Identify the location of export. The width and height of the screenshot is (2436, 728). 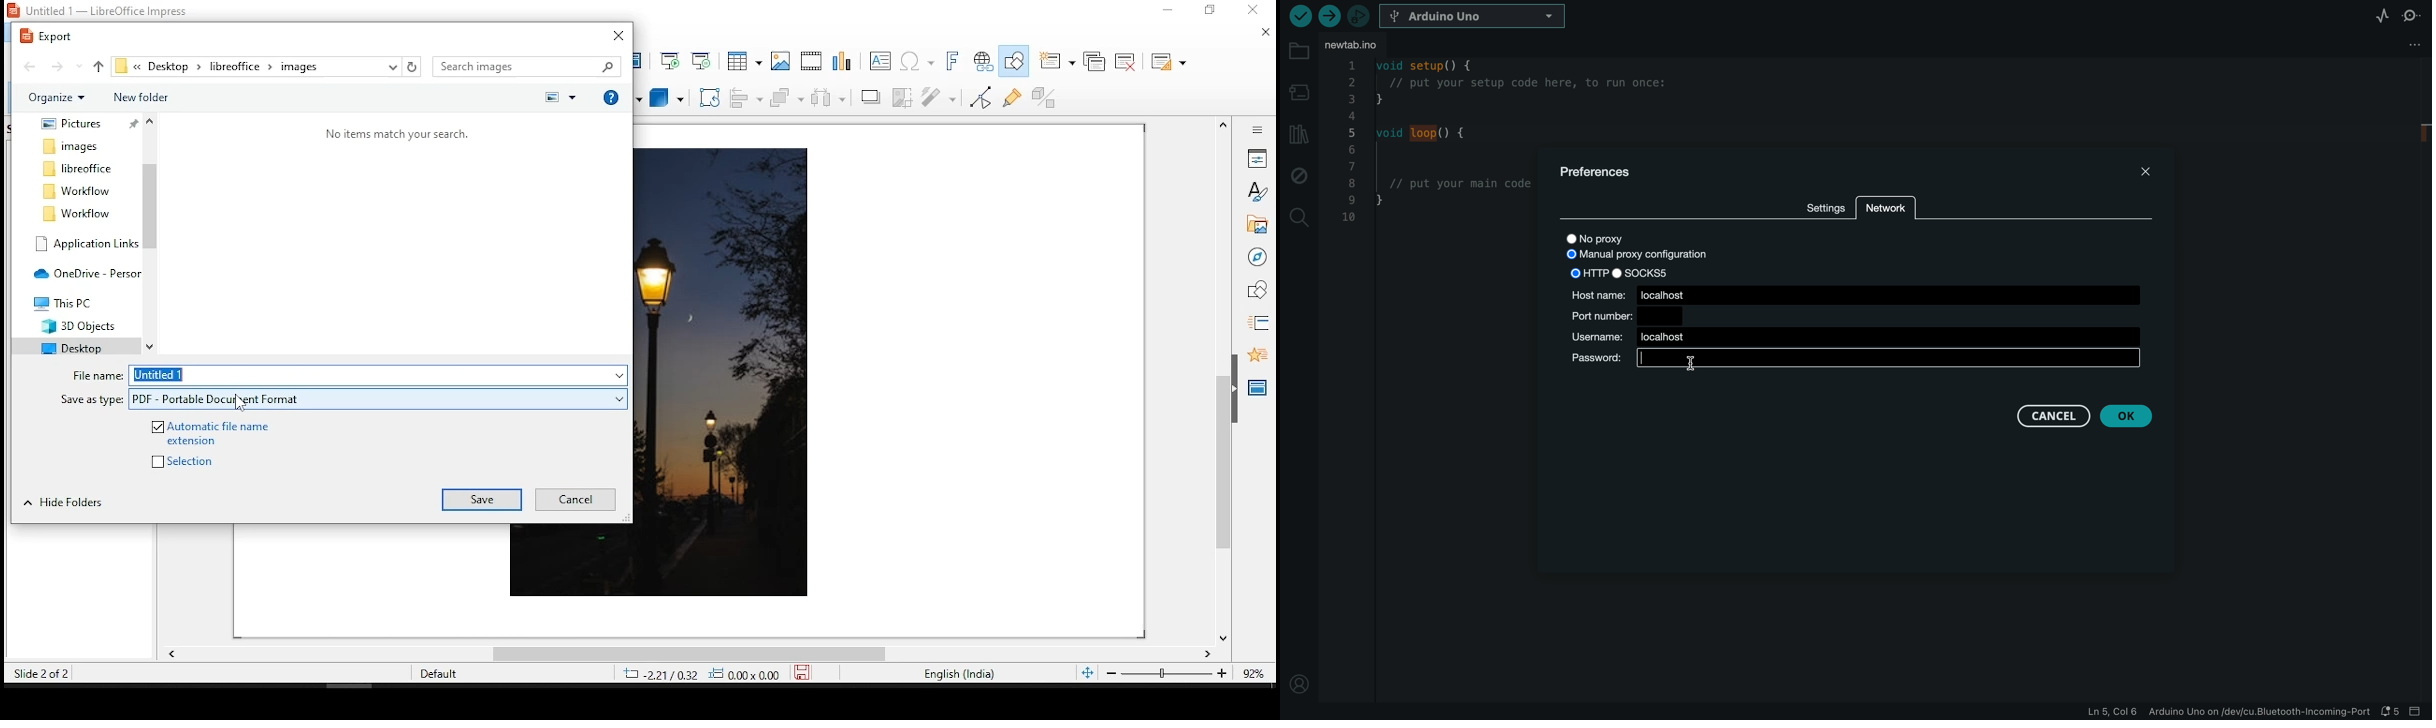
(51, 36).